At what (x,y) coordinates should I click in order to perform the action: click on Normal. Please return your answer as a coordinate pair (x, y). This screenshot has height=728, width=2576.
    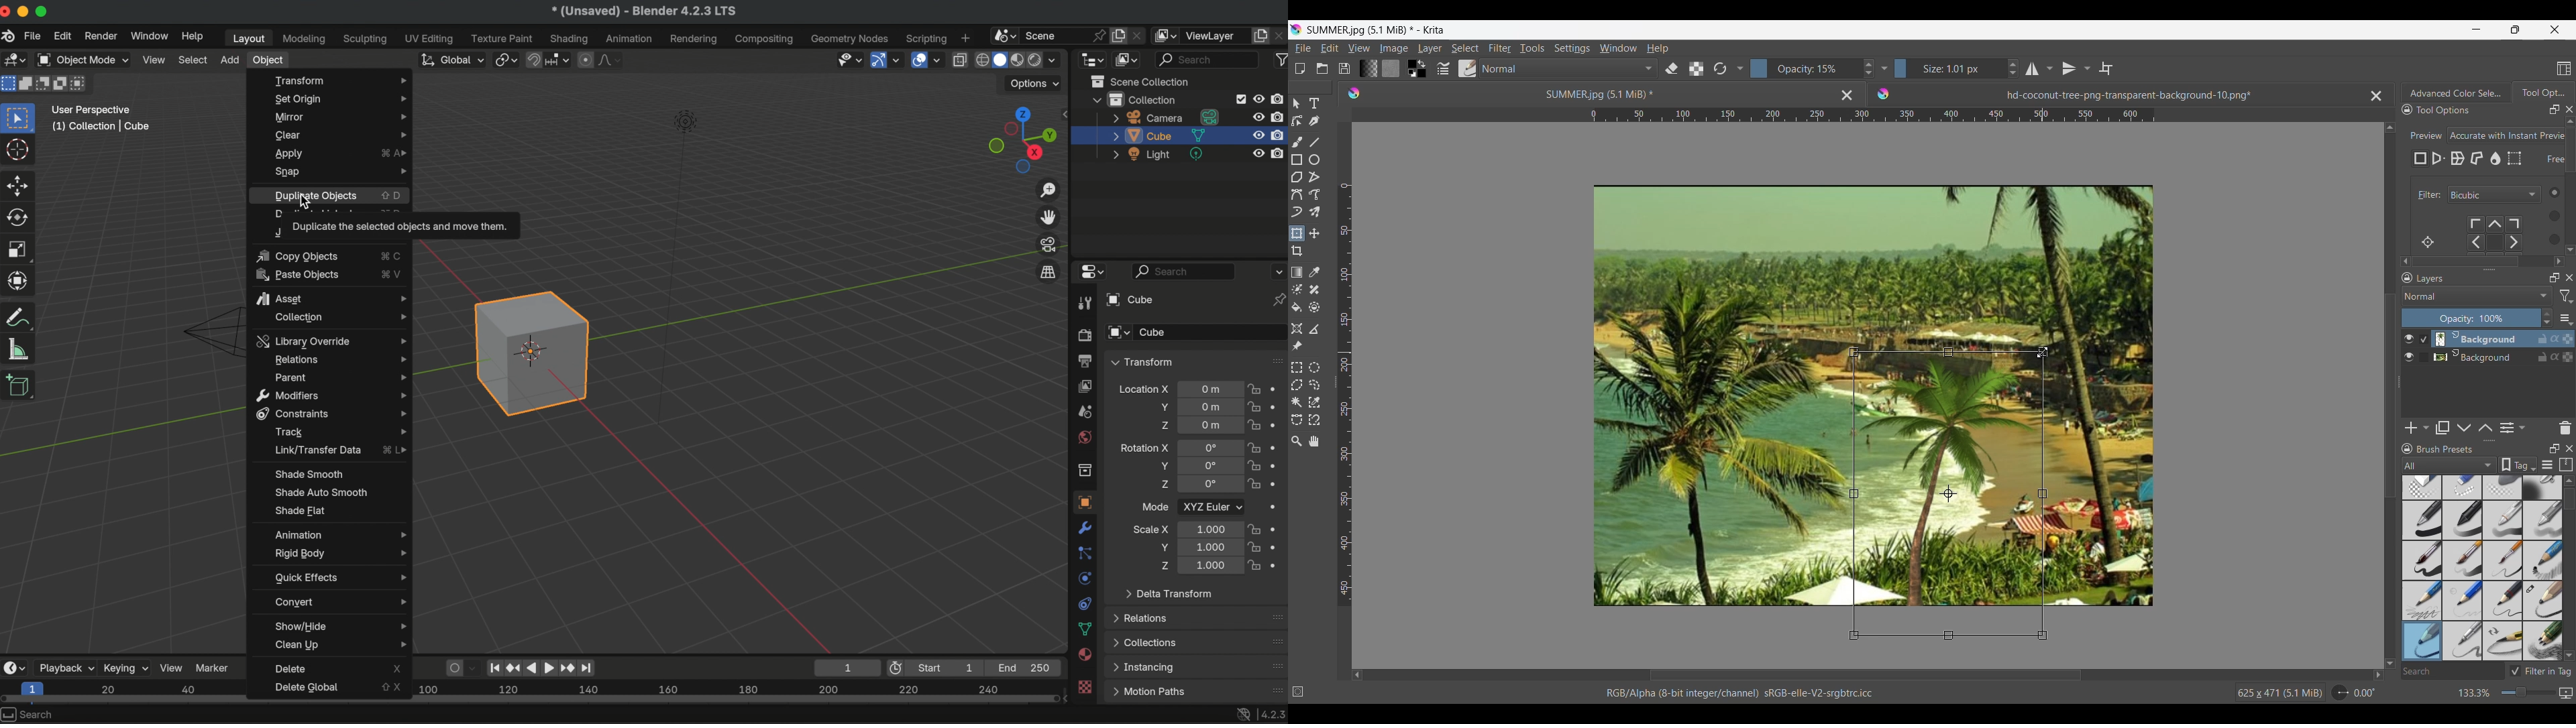
    Looking at the image, I should click on (1568, 68).